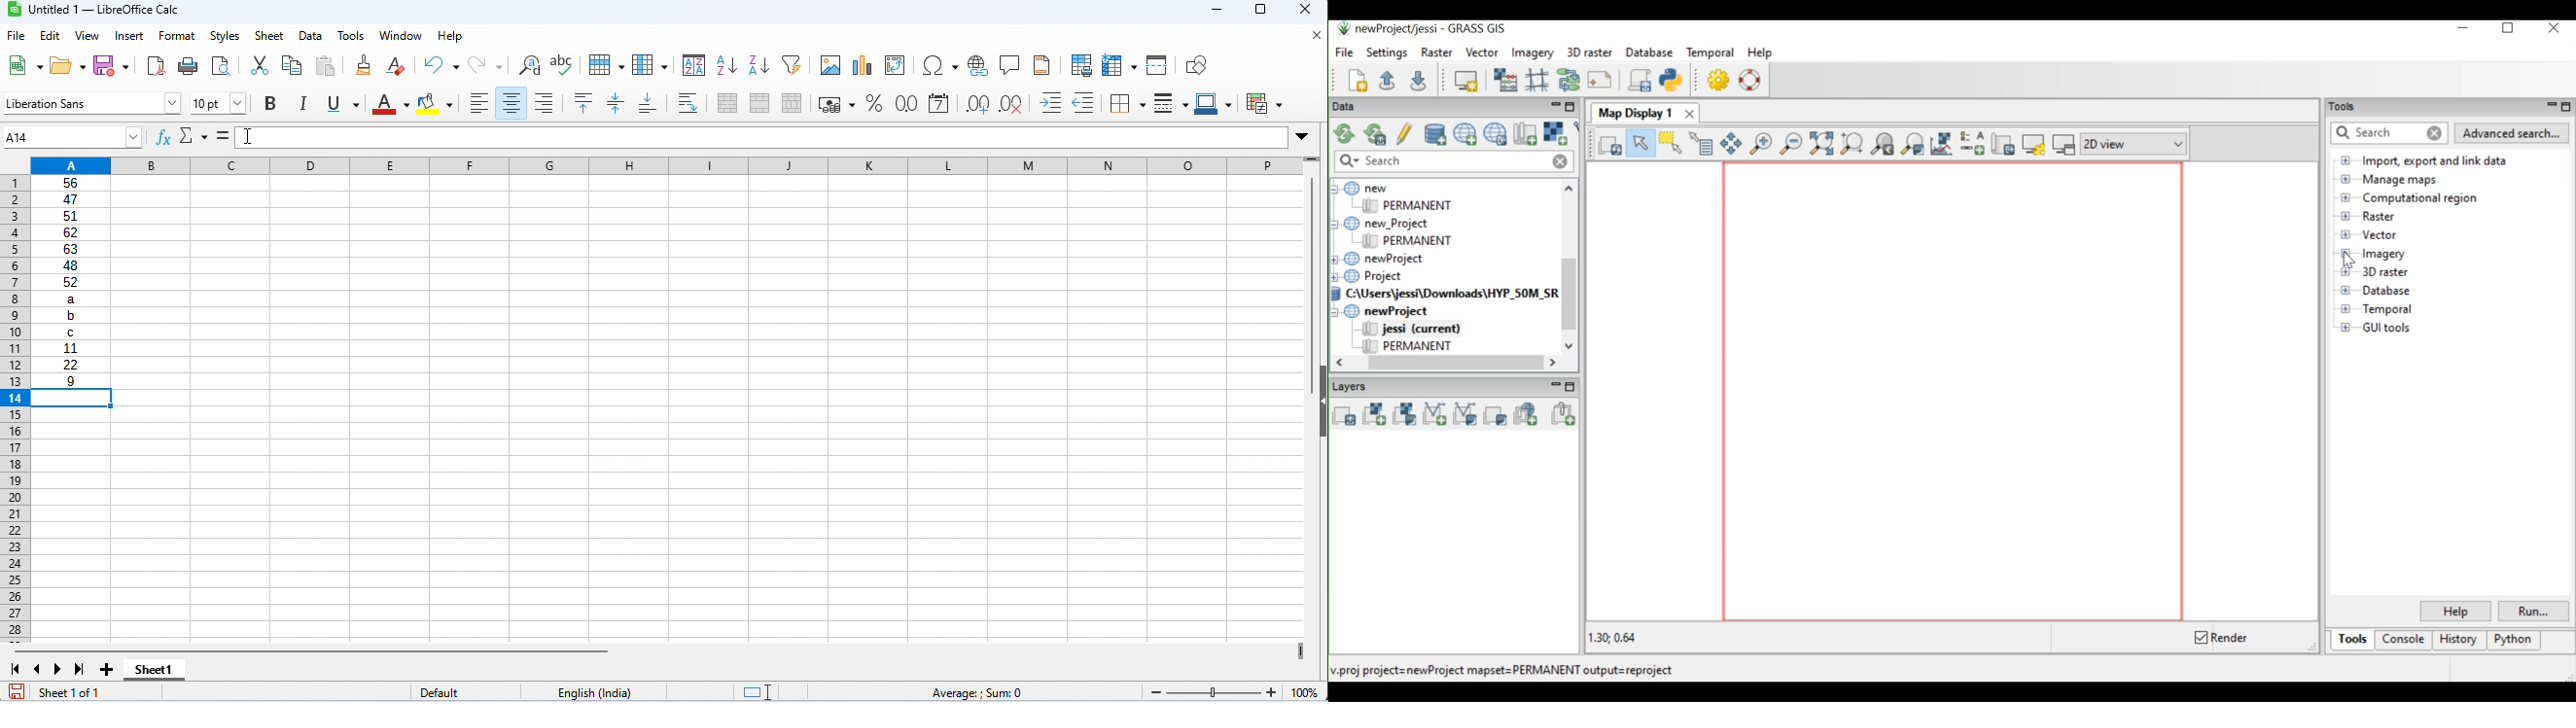 The width and height of the screenshot is (2576, 728). Describe the element at coordinates (725, 66) in the screenshot. I see `sort ascending` at that location.